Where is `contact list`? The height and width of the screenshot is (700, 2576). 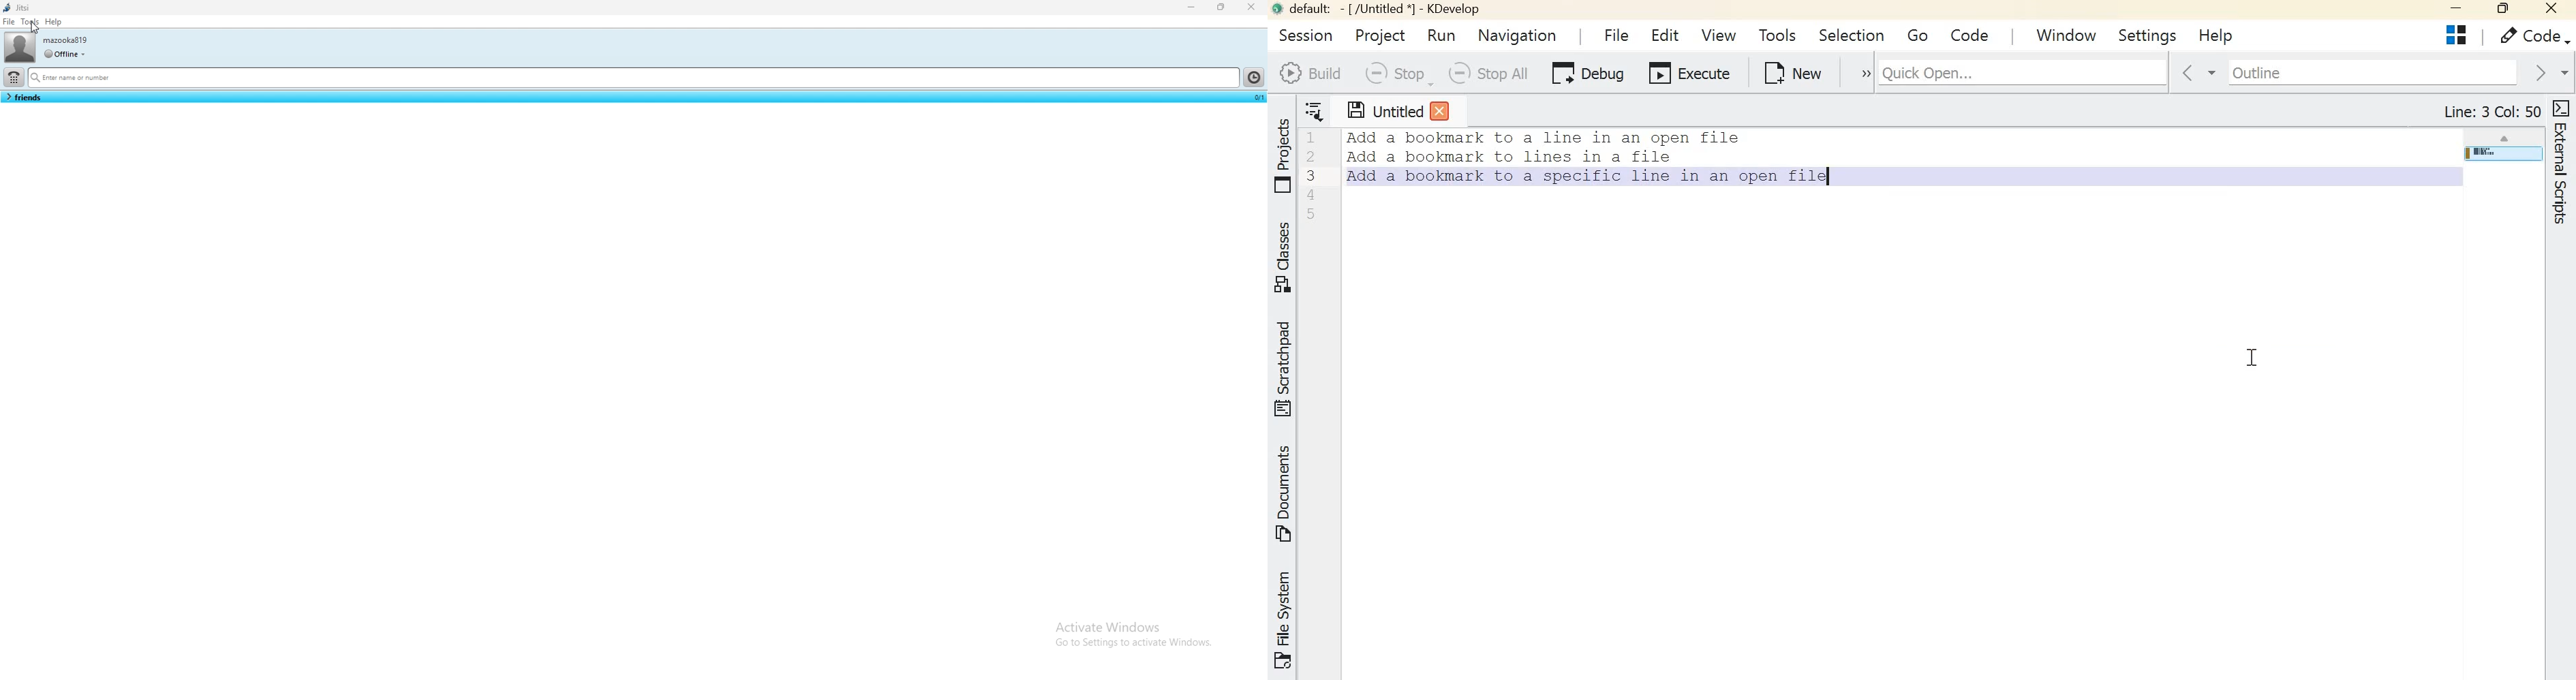 contact list is located at coordinates (23, 97).